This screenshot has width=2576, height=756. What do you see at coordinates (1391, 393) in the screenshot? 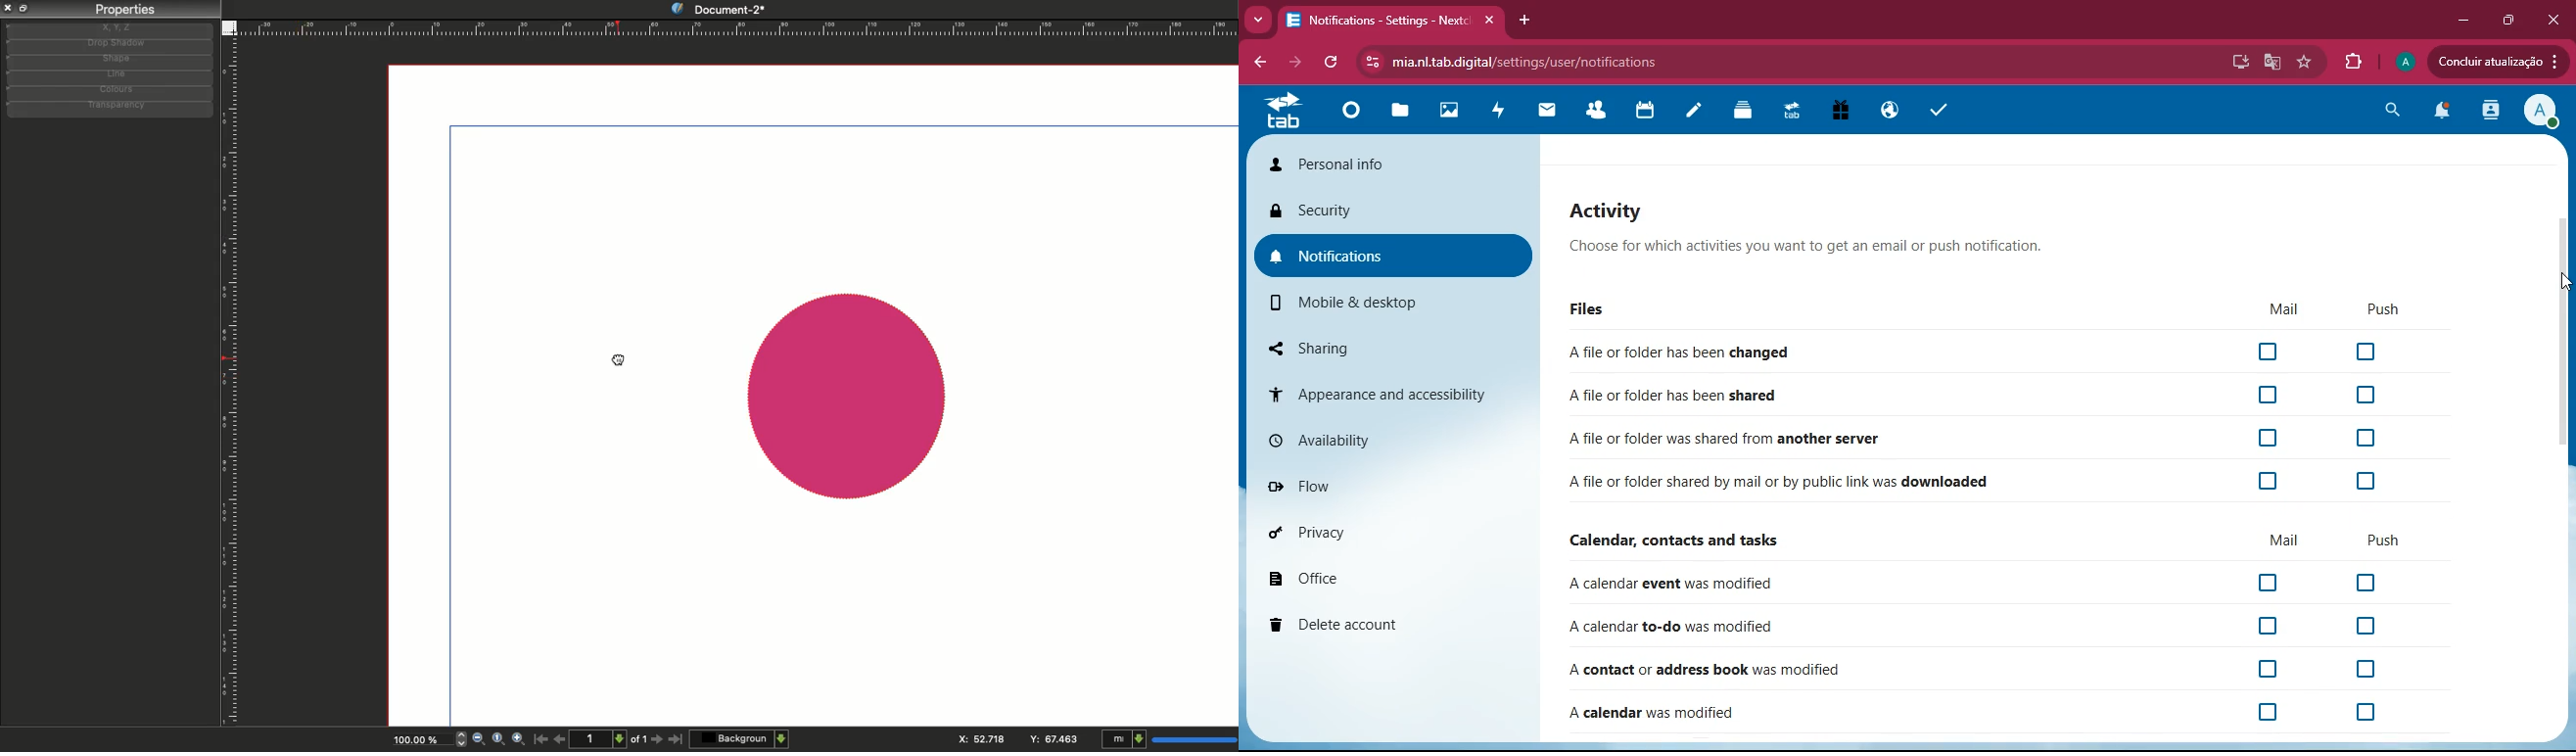
I see `appearance and accessibility` at bounding box center [1391, 393].